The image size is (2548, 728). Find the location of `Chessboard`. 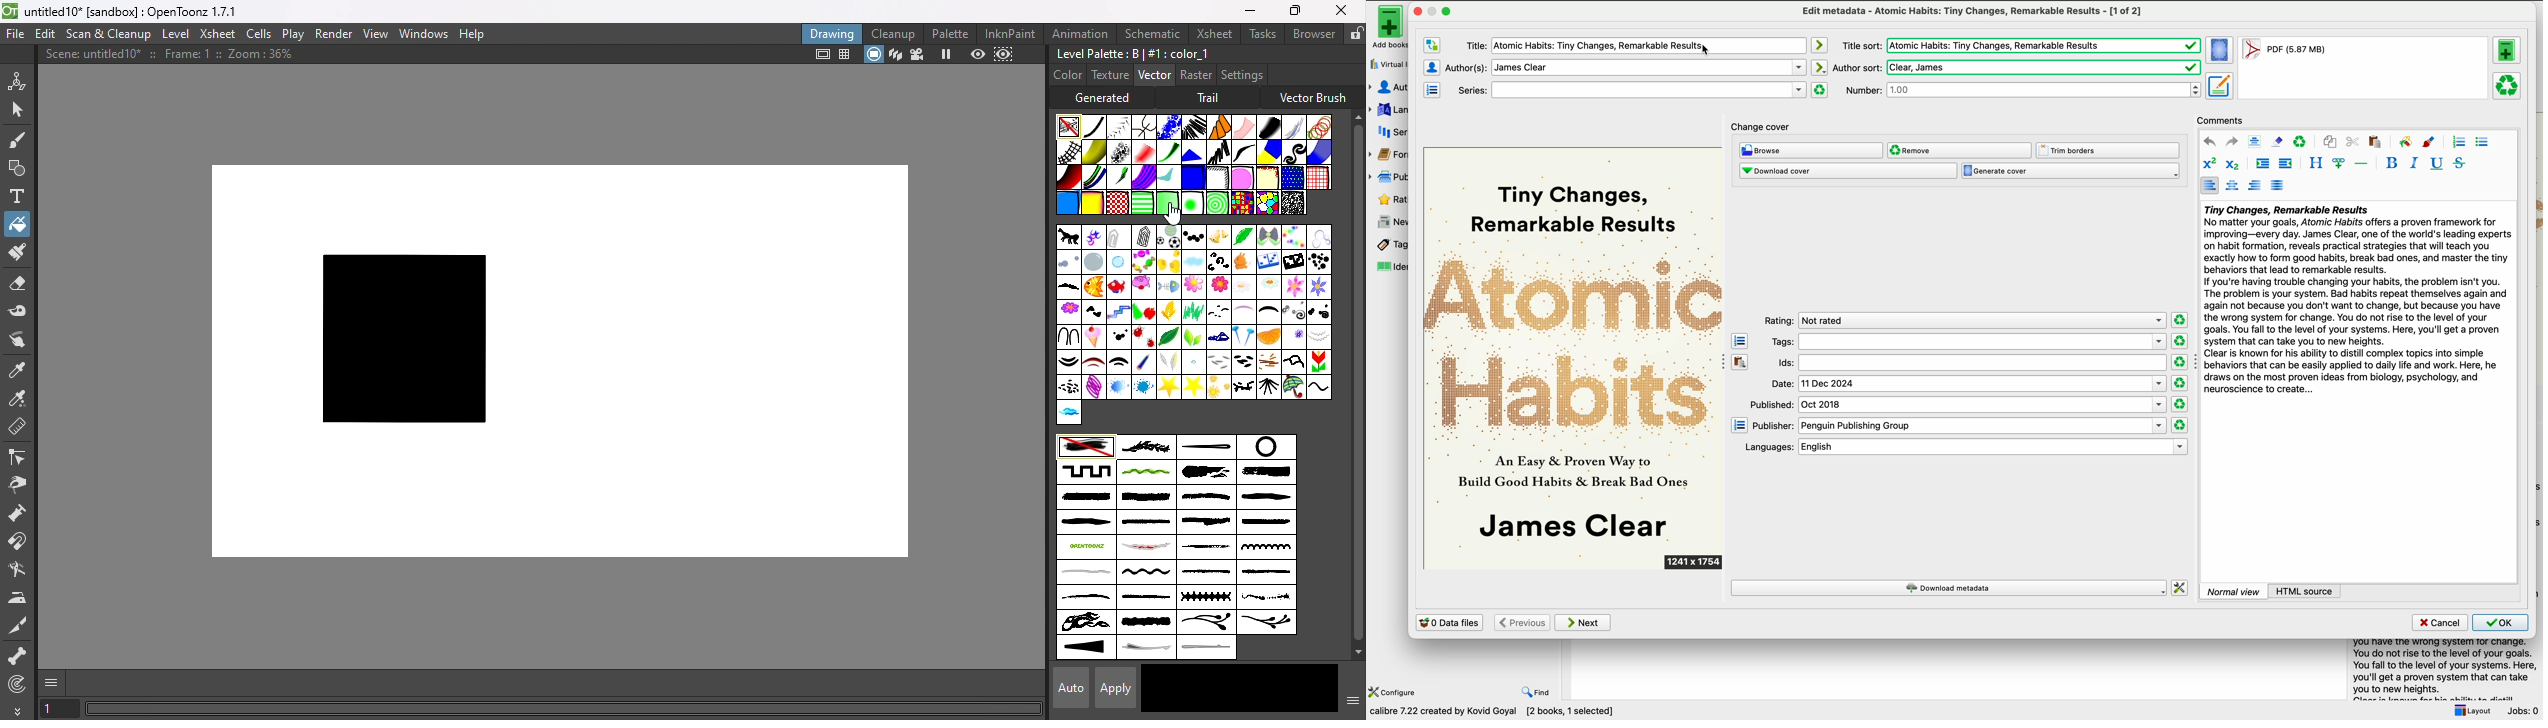

Chessboard is located at coordinates (1118, 203).